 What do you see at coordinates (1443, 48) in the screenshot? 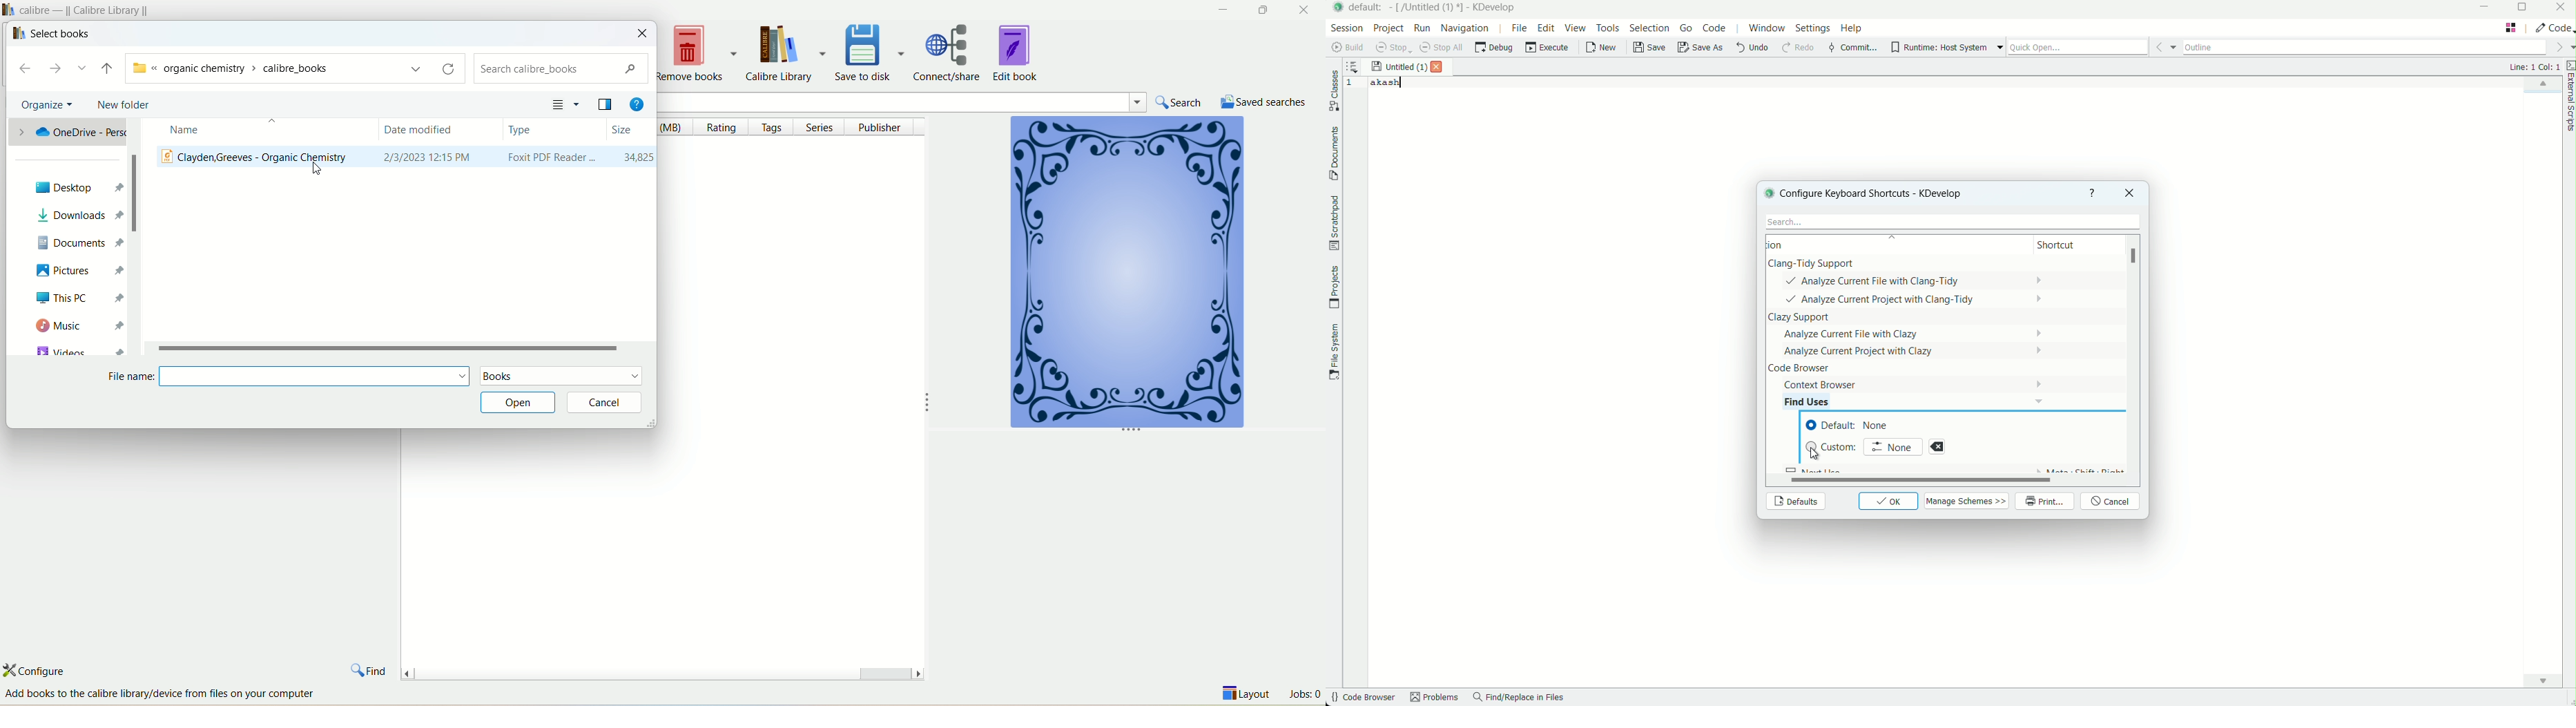
I see `stop all` at bounding box center [1443, 48].